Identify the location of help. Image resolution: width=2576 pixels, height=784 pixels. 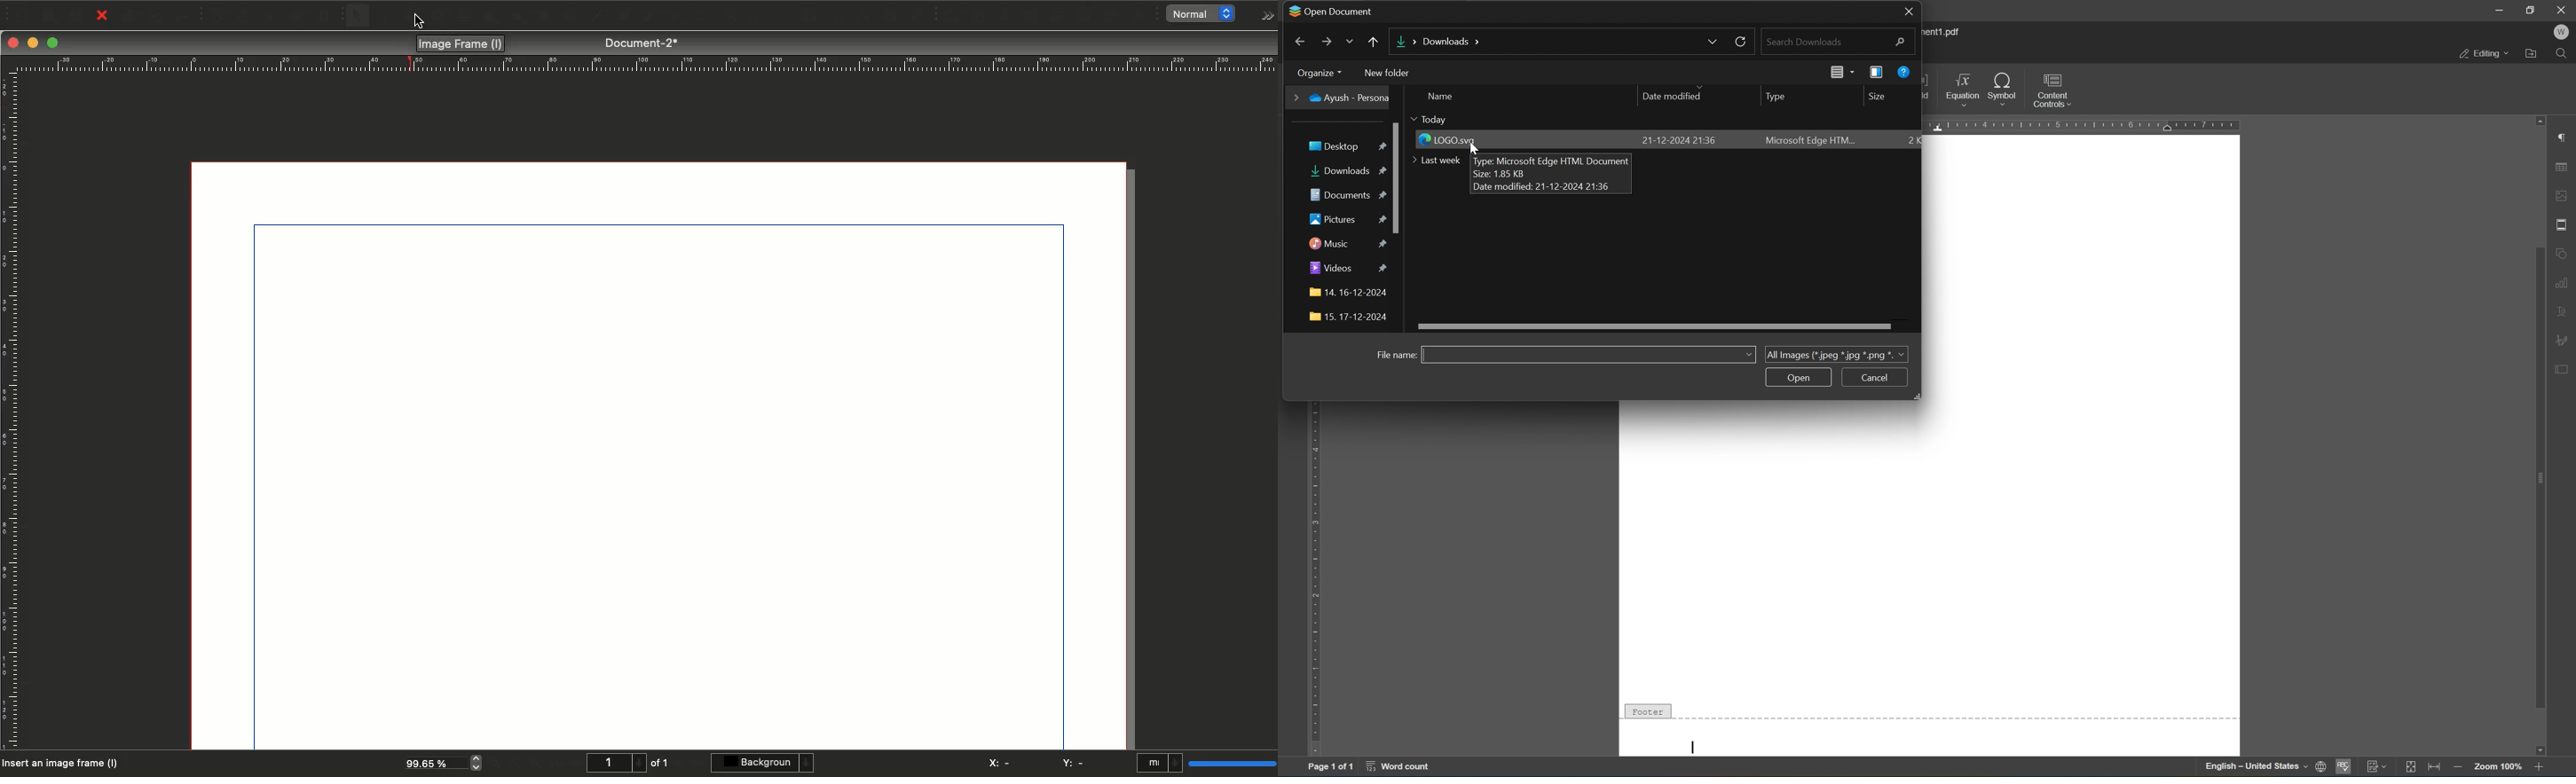
(1904, 74).